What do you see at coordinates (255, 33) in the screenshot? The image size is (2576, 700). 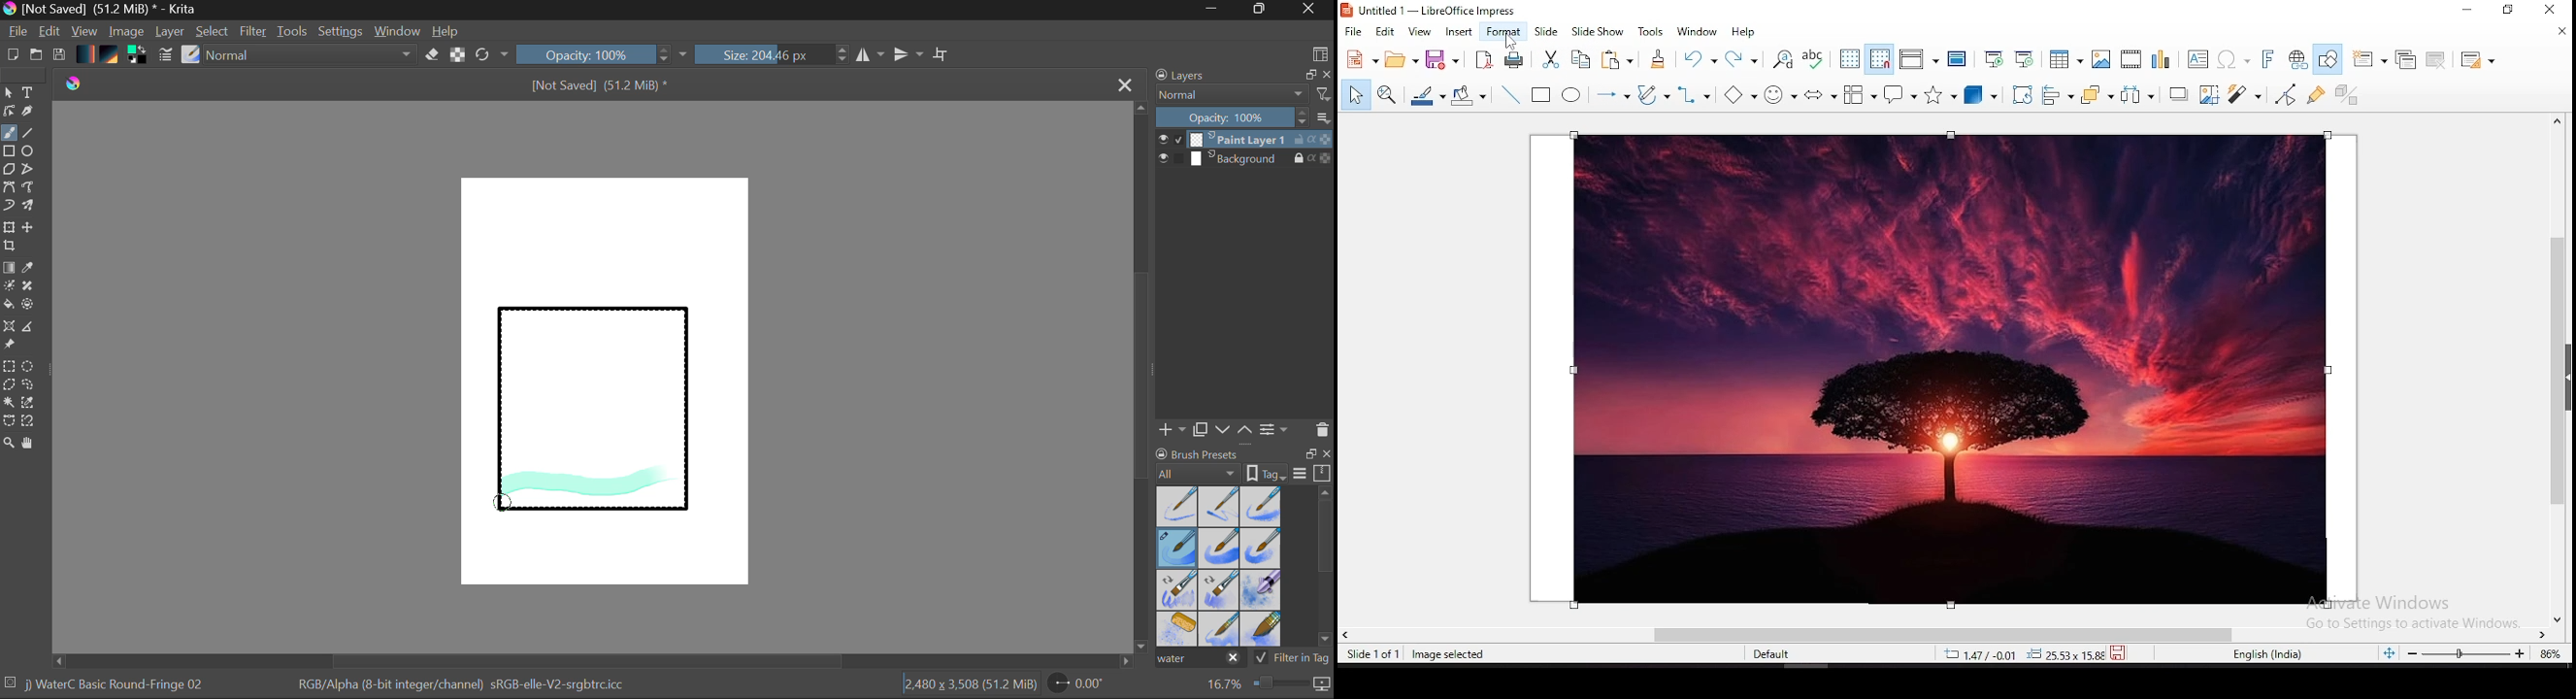 I see `Filter` at bounding box center [255, 33].